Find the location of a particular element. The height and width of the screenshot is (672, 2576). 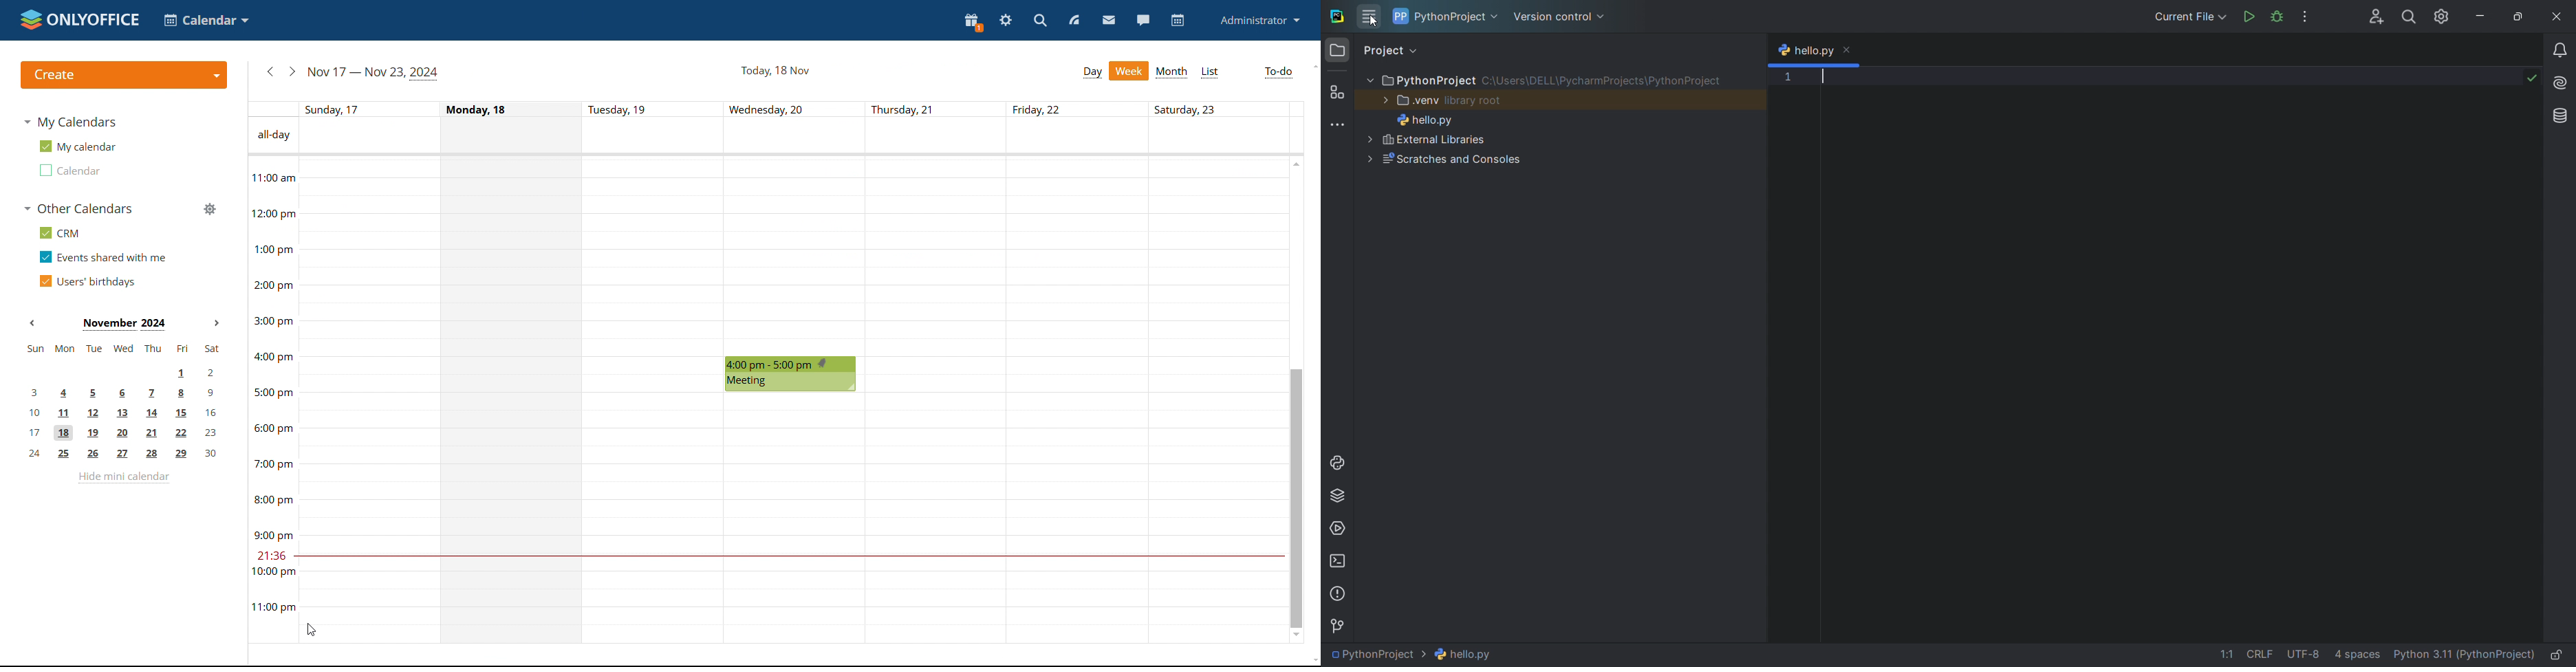

database is located at coordinates (2561, 116).